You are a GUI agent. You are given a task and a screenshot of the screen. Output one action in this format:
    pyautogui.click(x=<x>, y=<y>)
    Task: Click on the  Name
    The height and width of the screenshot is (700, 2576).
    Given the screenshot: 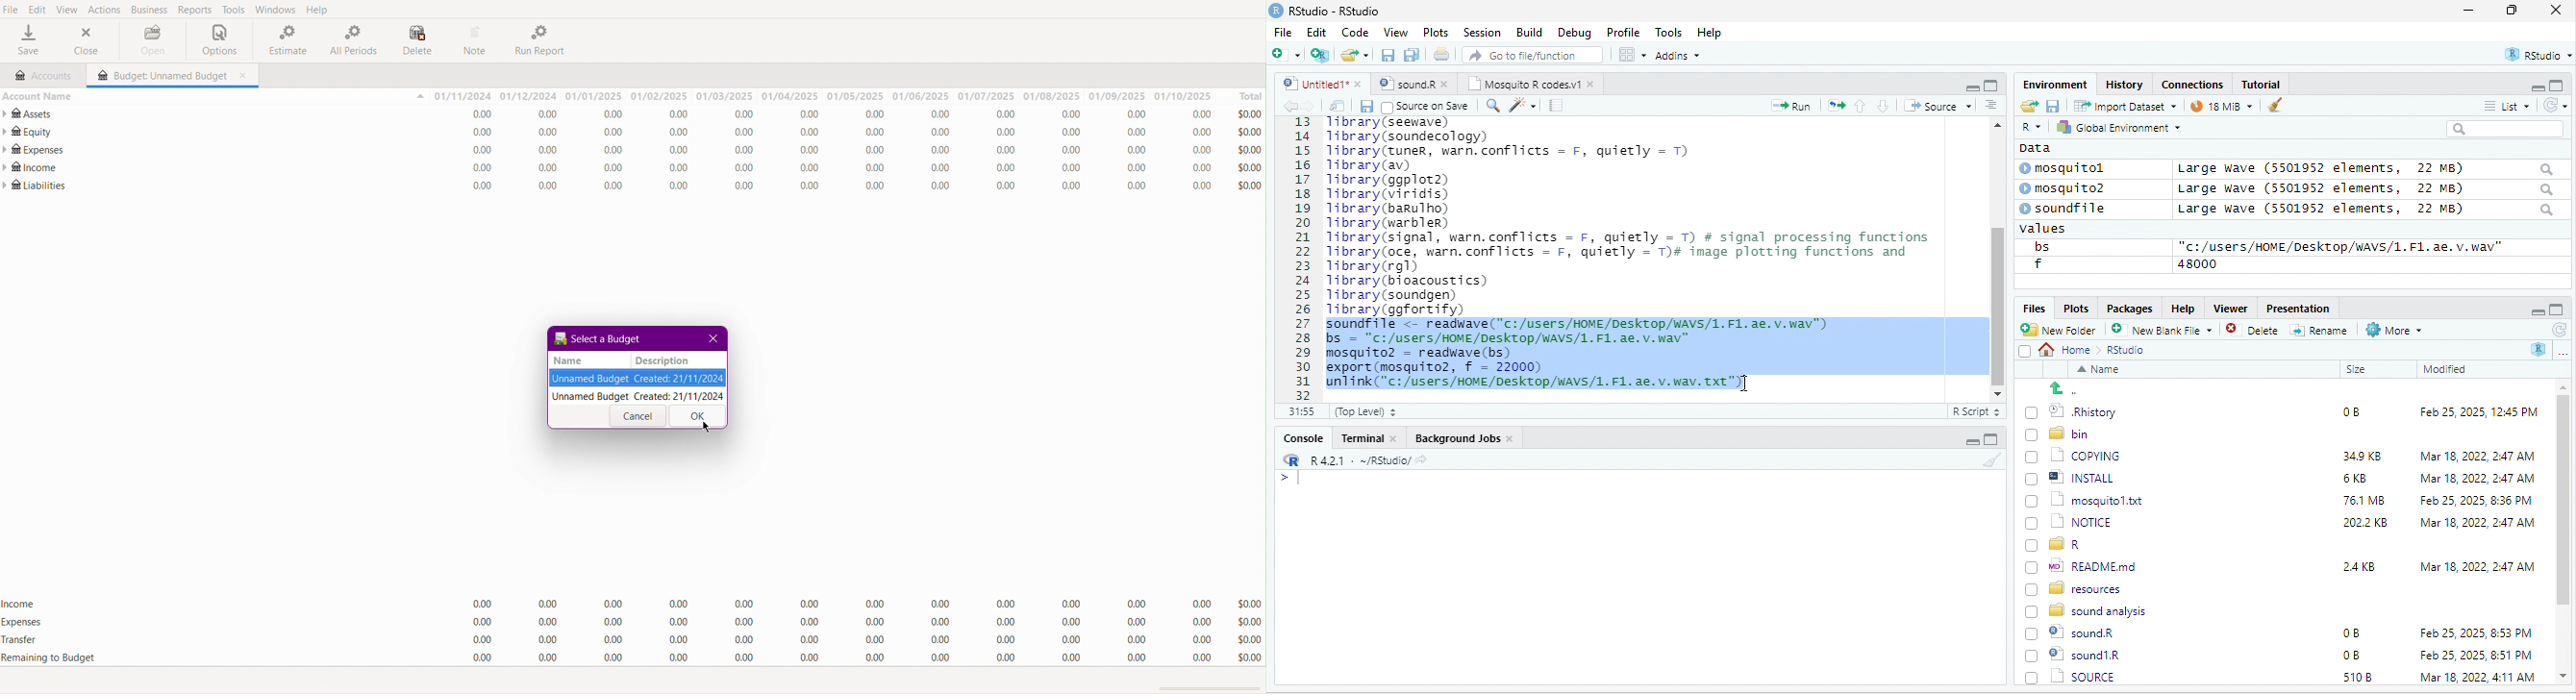 What is the action you would take?
    pyautogui.click(x=2102, y=371)
    